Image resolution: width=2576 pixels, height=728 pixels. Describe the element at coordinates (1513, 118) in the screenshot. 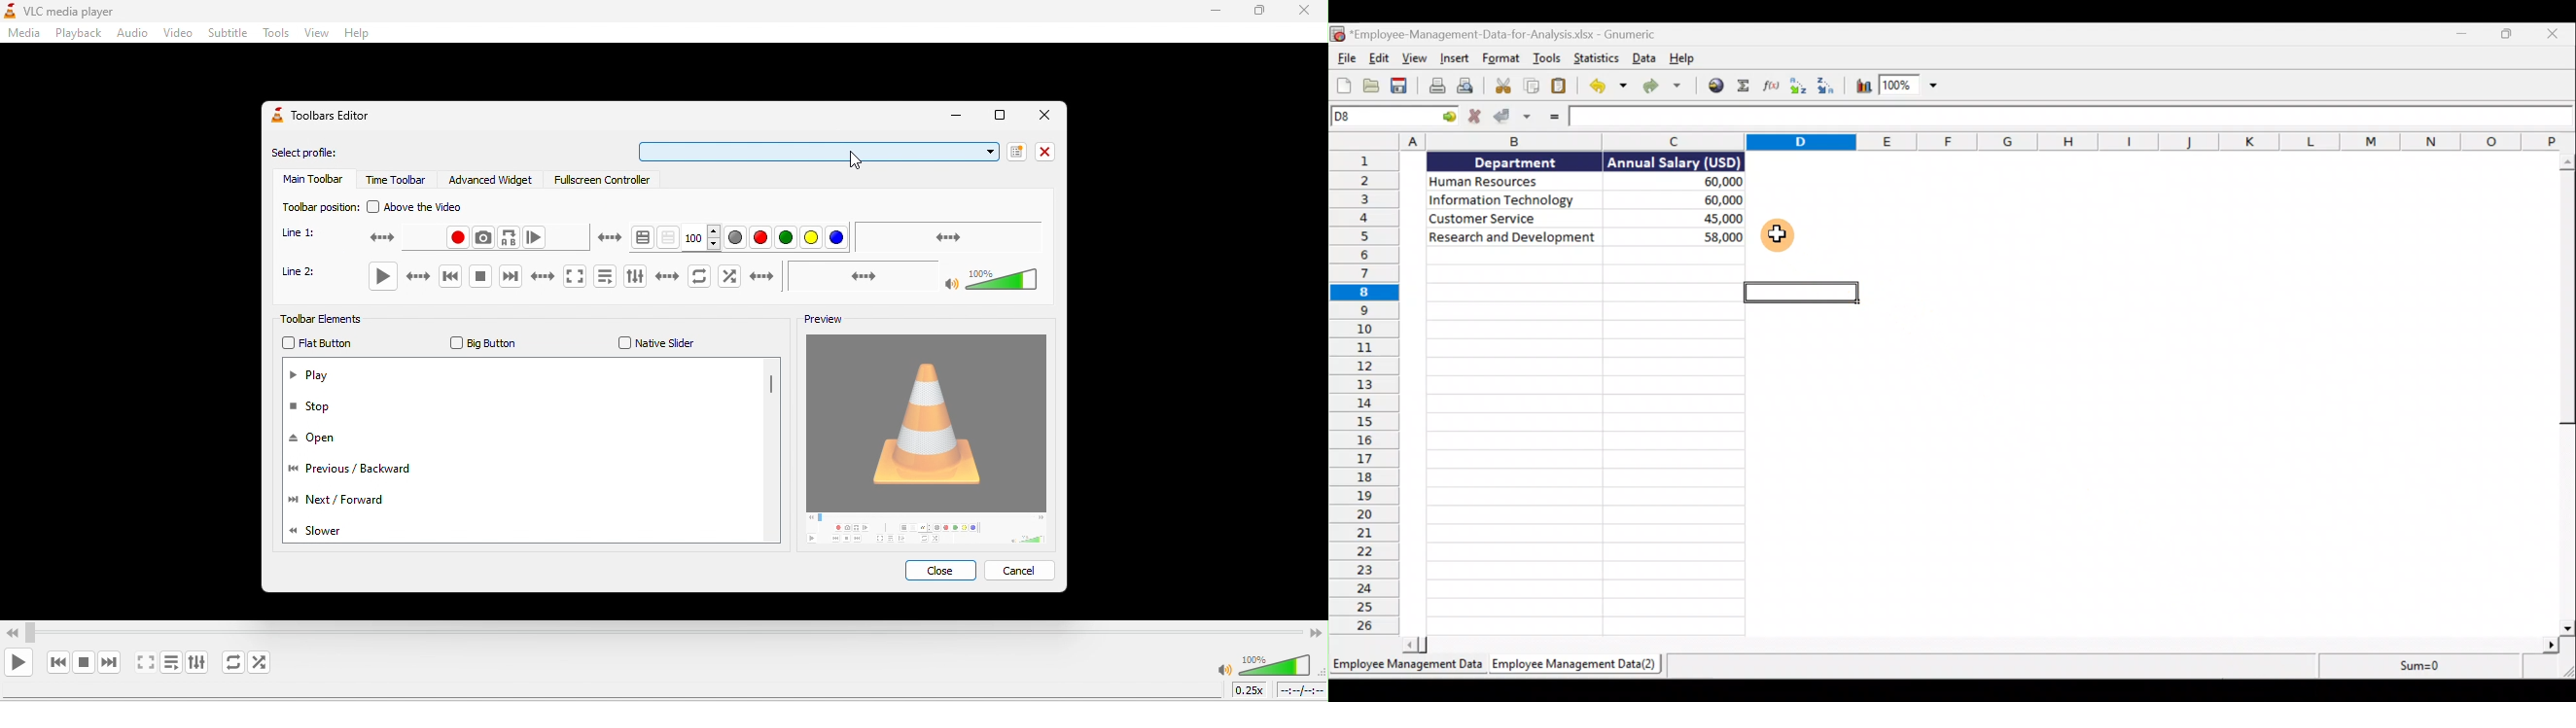

I see `Accept change` at that location.